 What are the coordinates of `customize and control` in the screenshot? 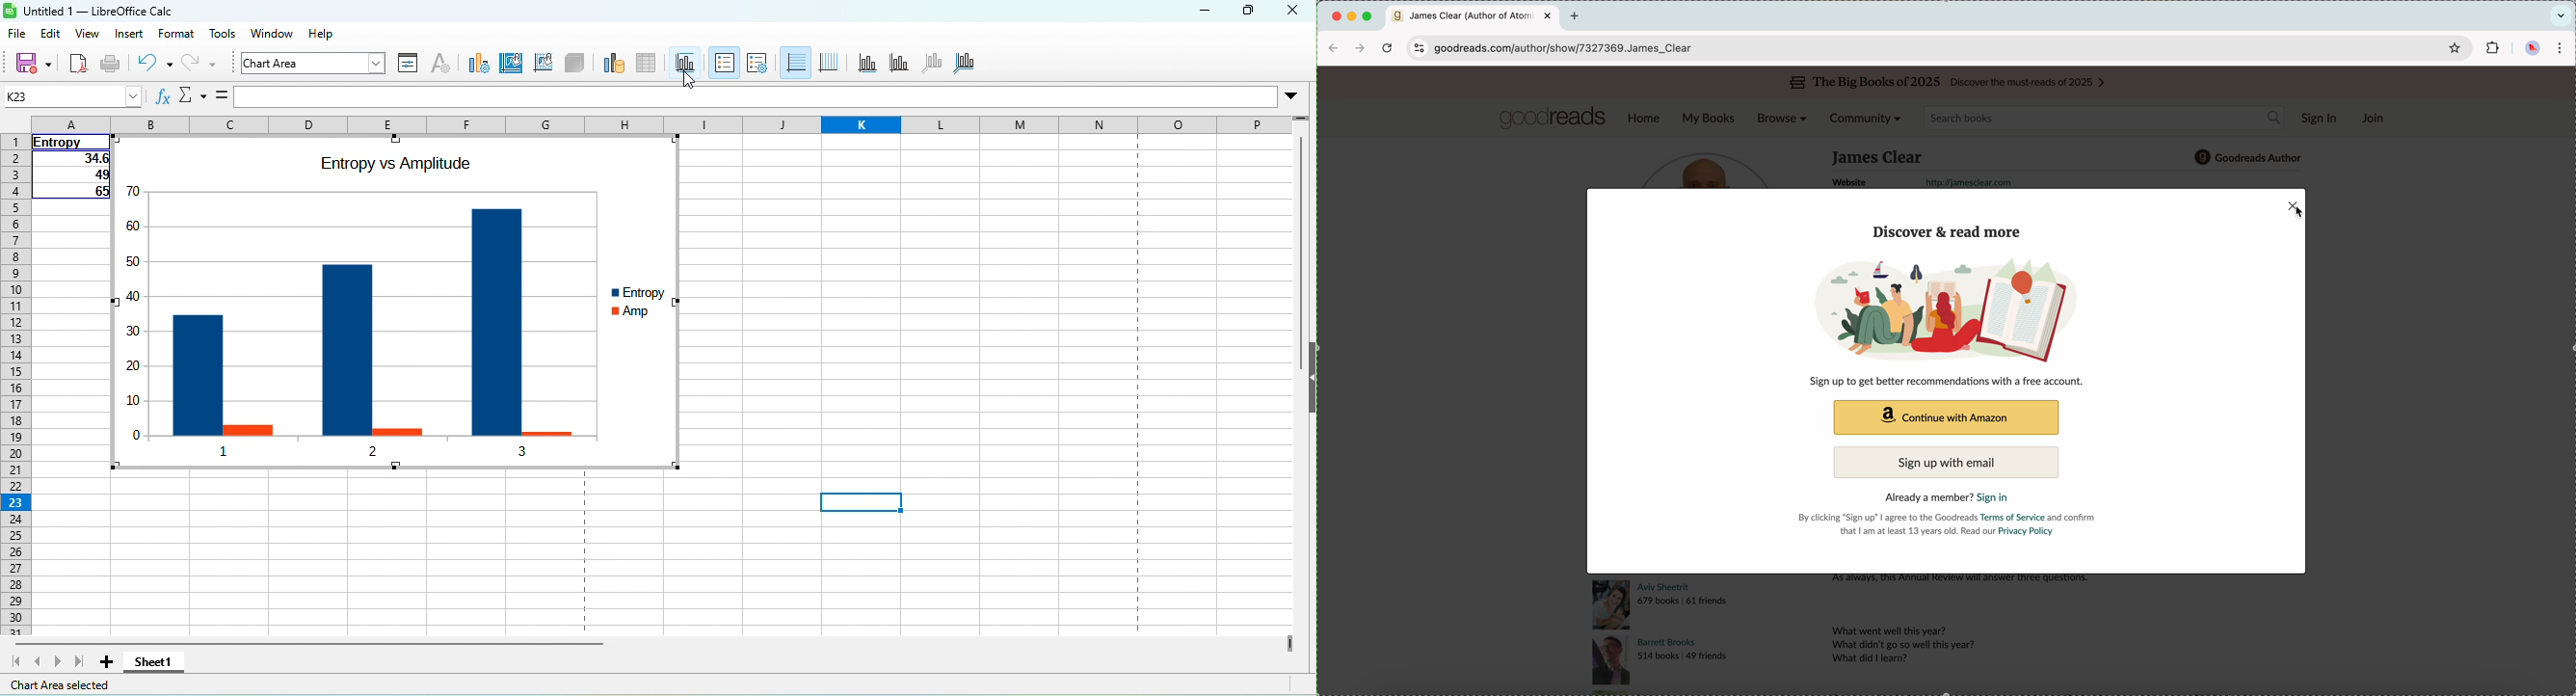 It's located at (2560, 47).